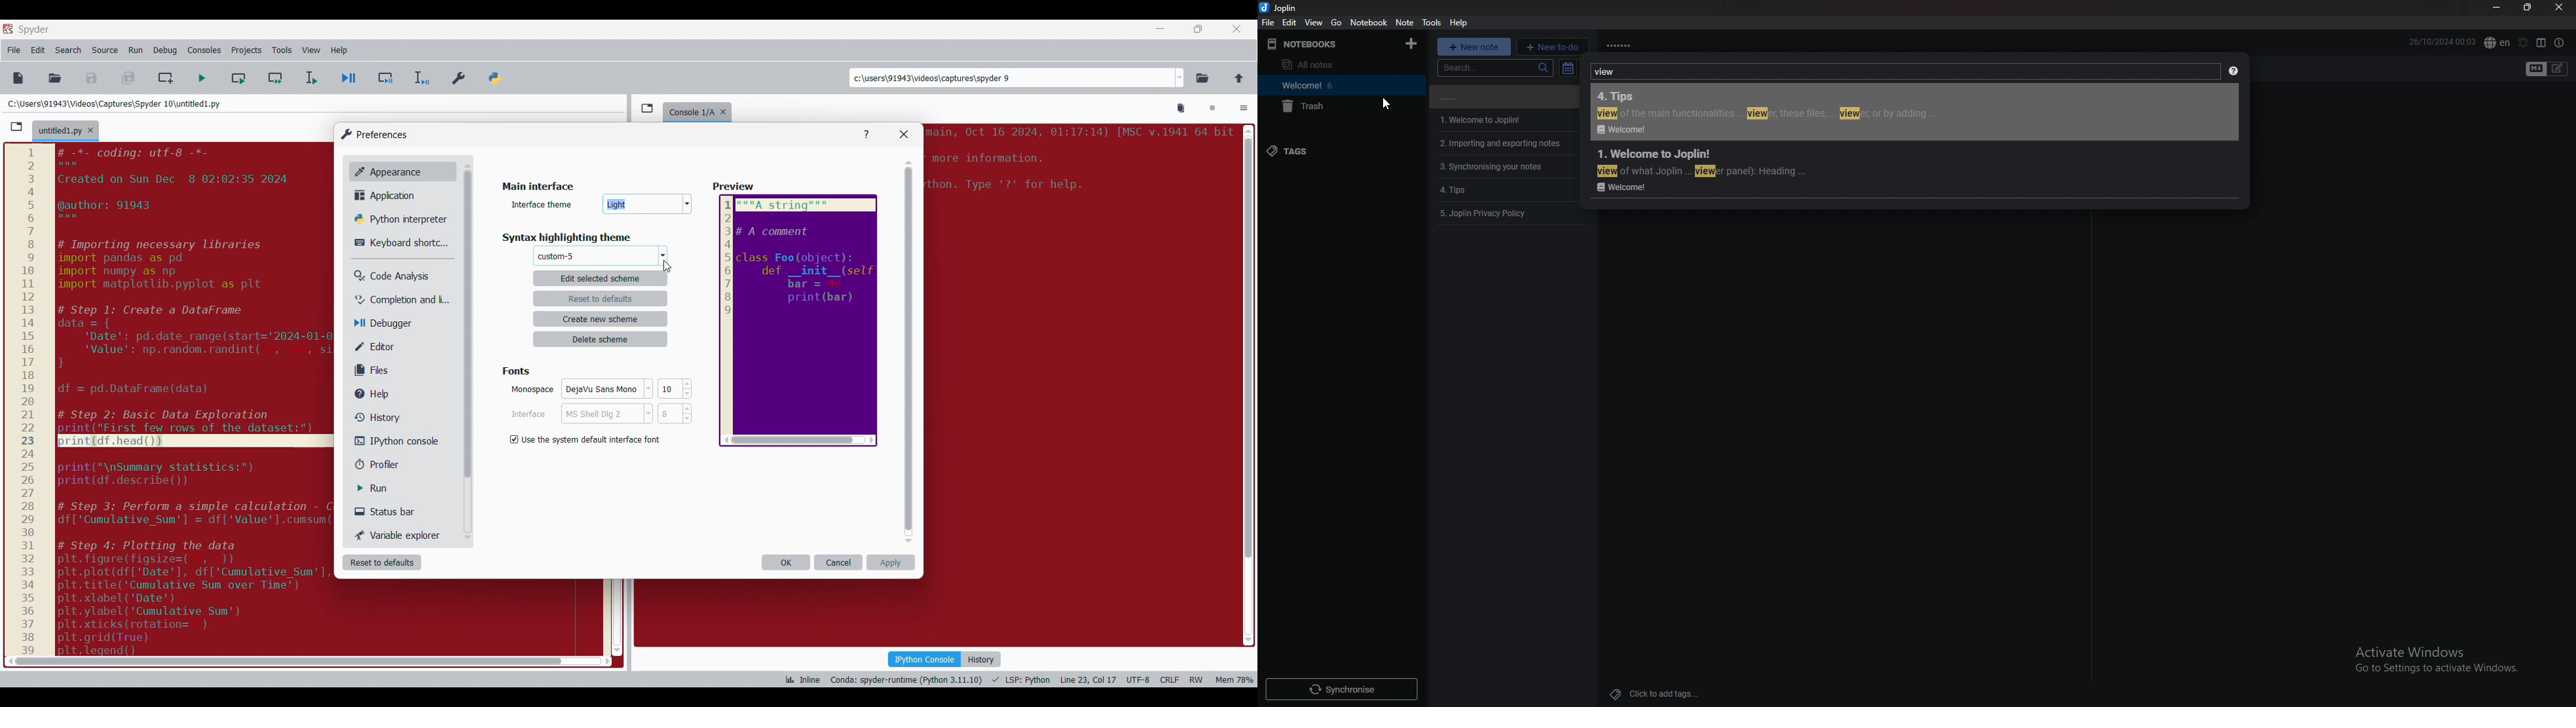  Describe the element at coordinates (392, 441) in the screenshot. I see `IPython console` at that location.